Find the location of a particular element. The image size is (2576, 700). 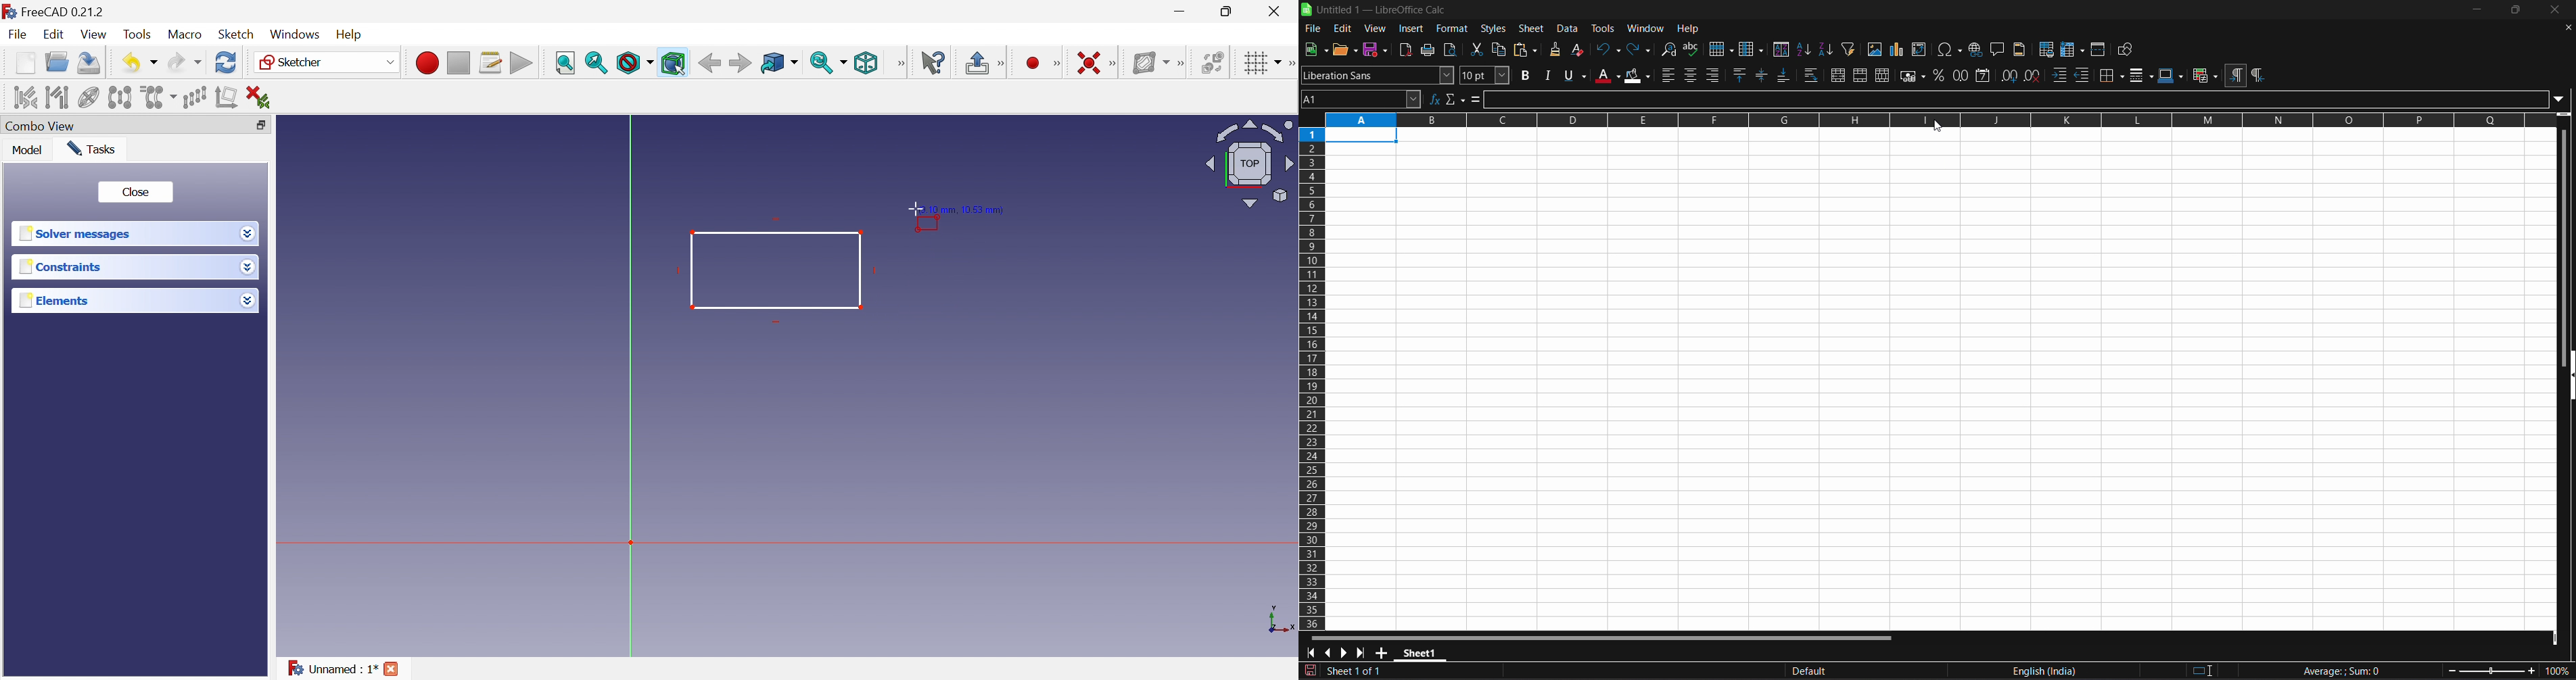

name box is located at coordinates (1362, 99).